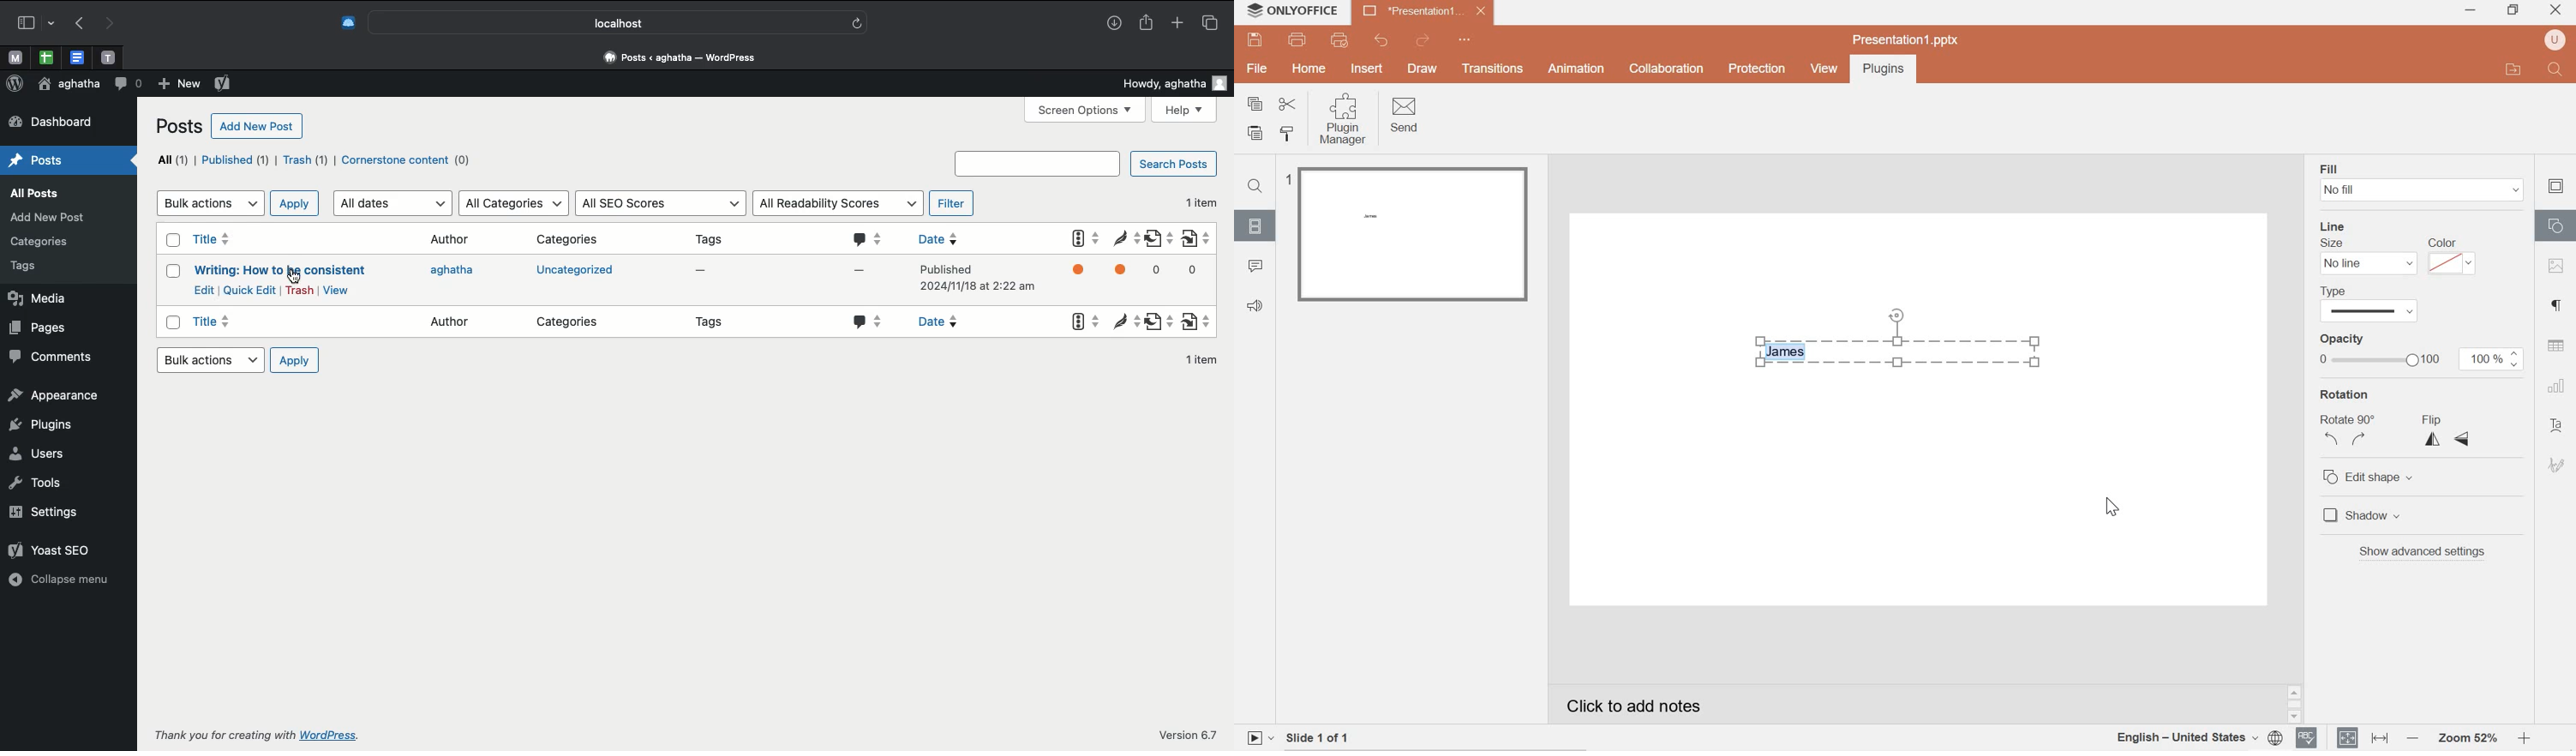  What do you see at coordinates (1256, 226) in the screenshot?
I see `slides` at bounding box center [1256, 226].